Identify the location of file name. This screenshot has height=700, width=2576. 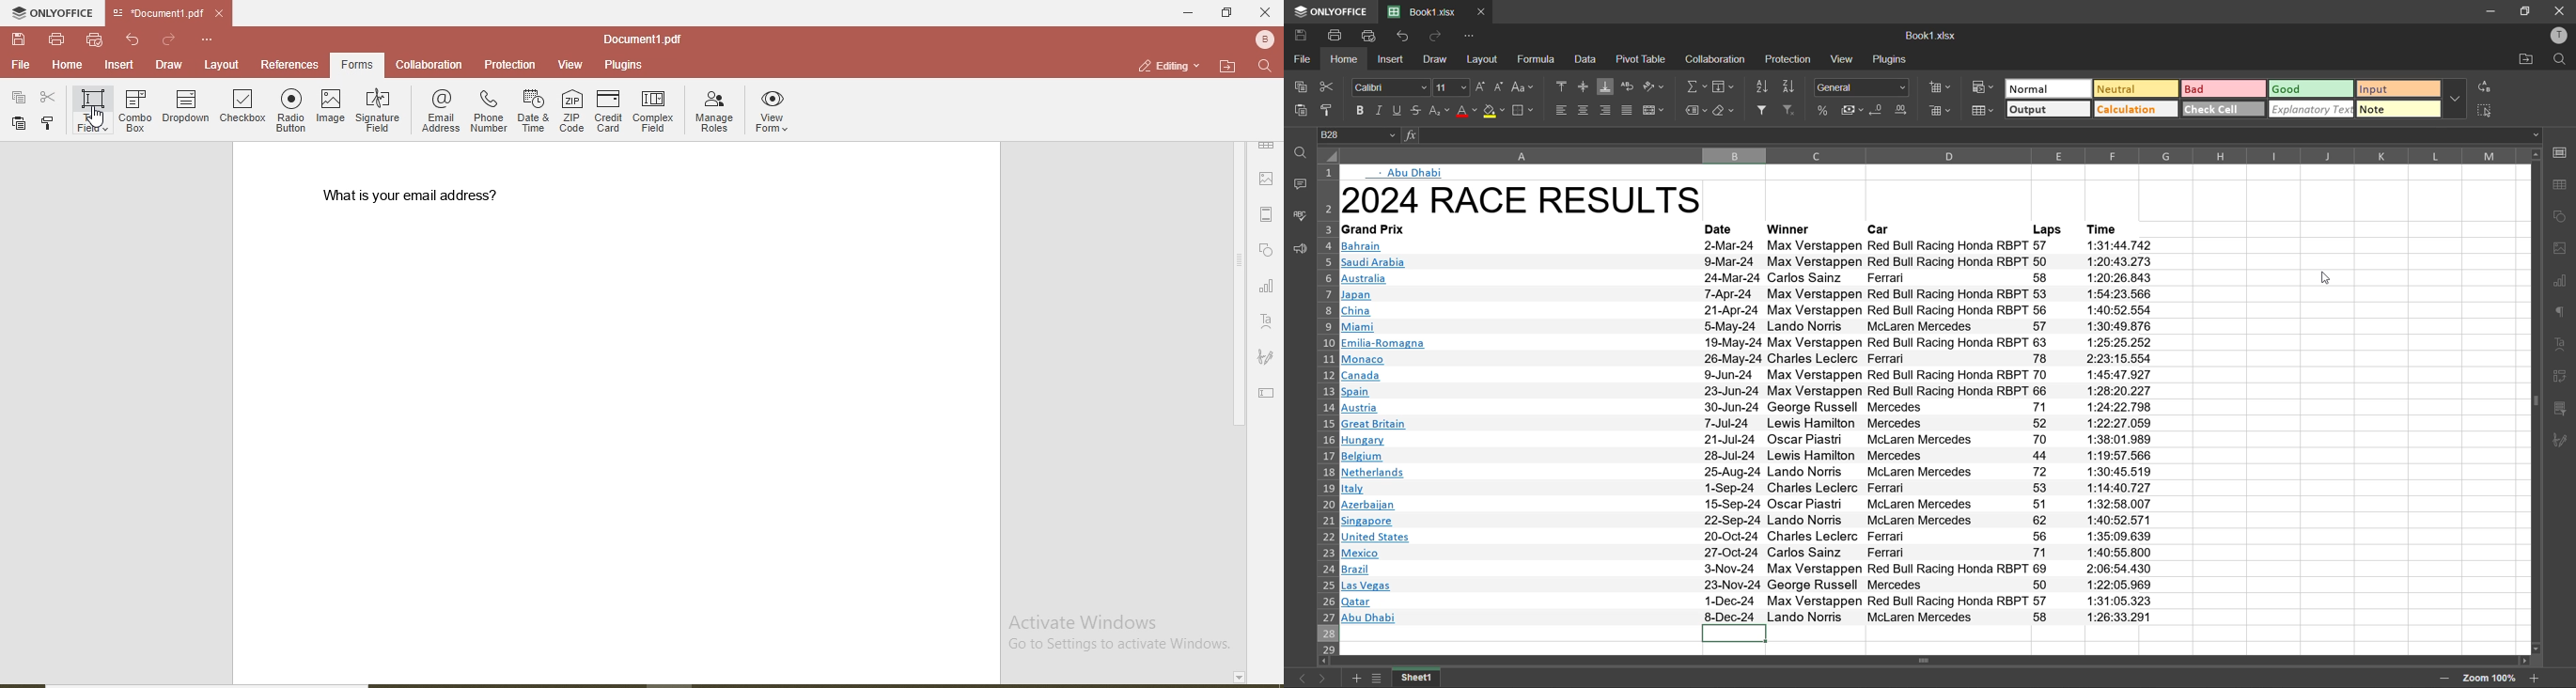
(642, 39).